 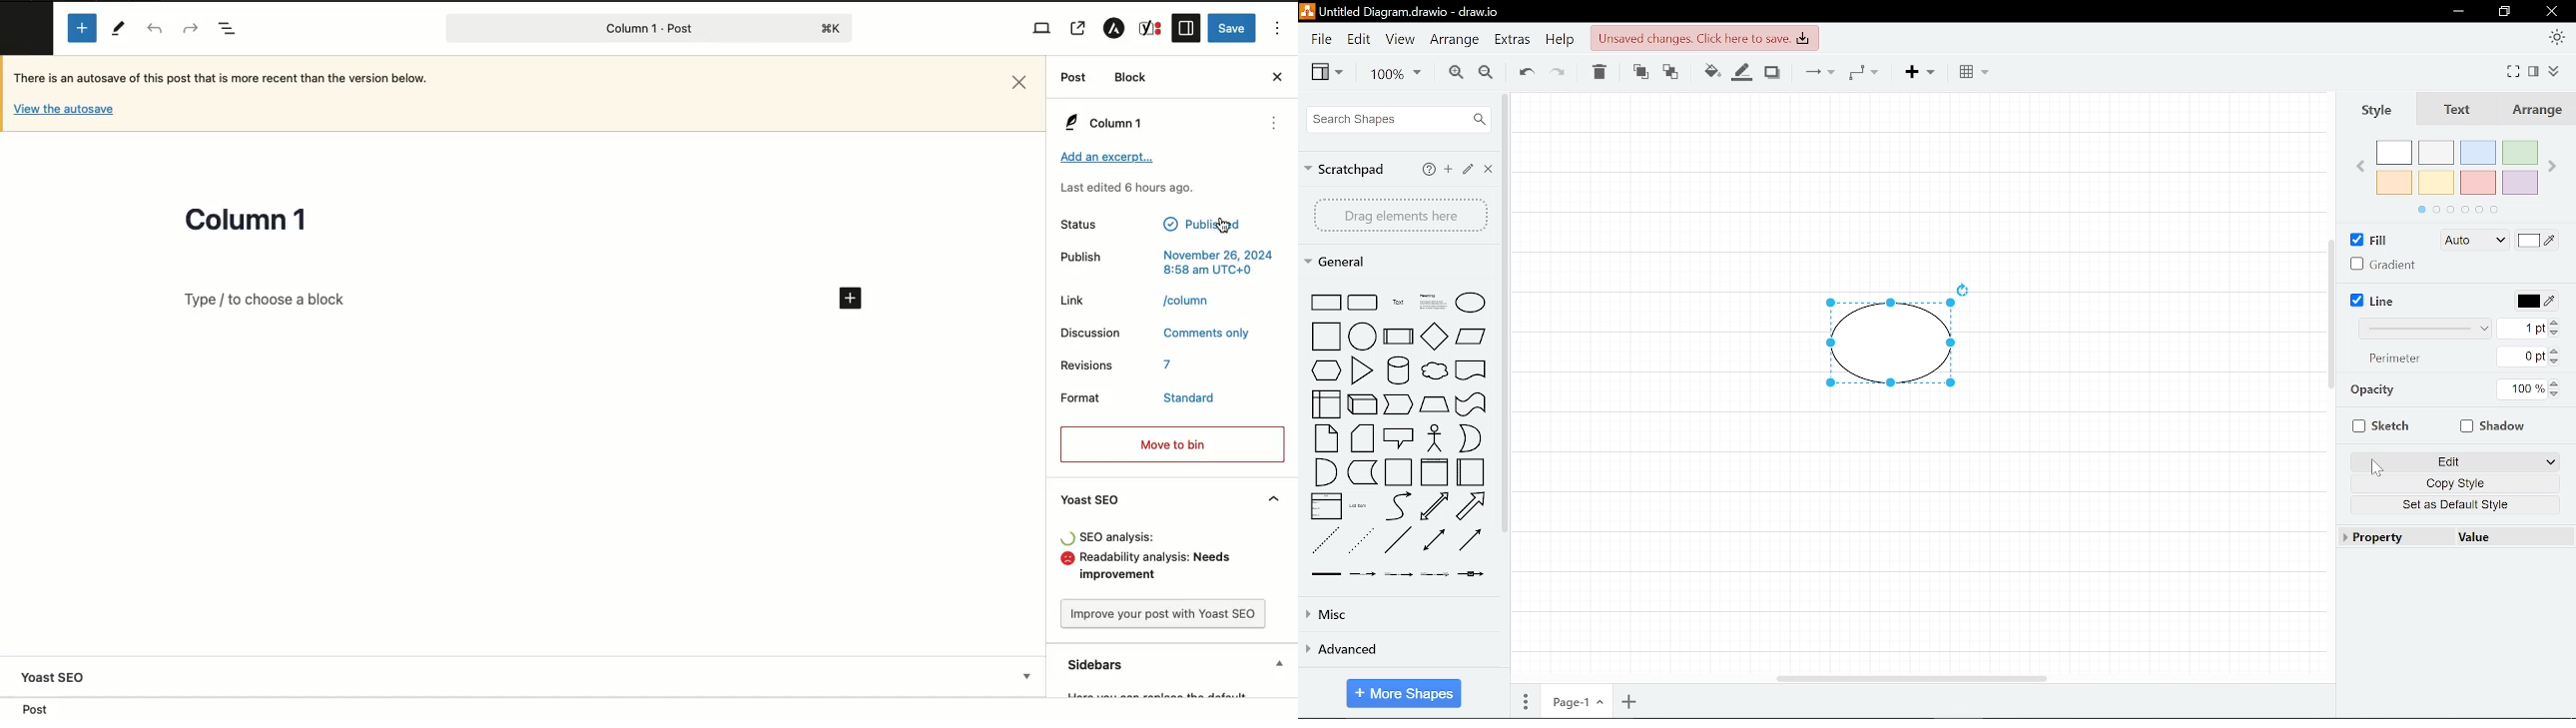 I want to click on bidirectional connector, so click(x=1435, y=542).